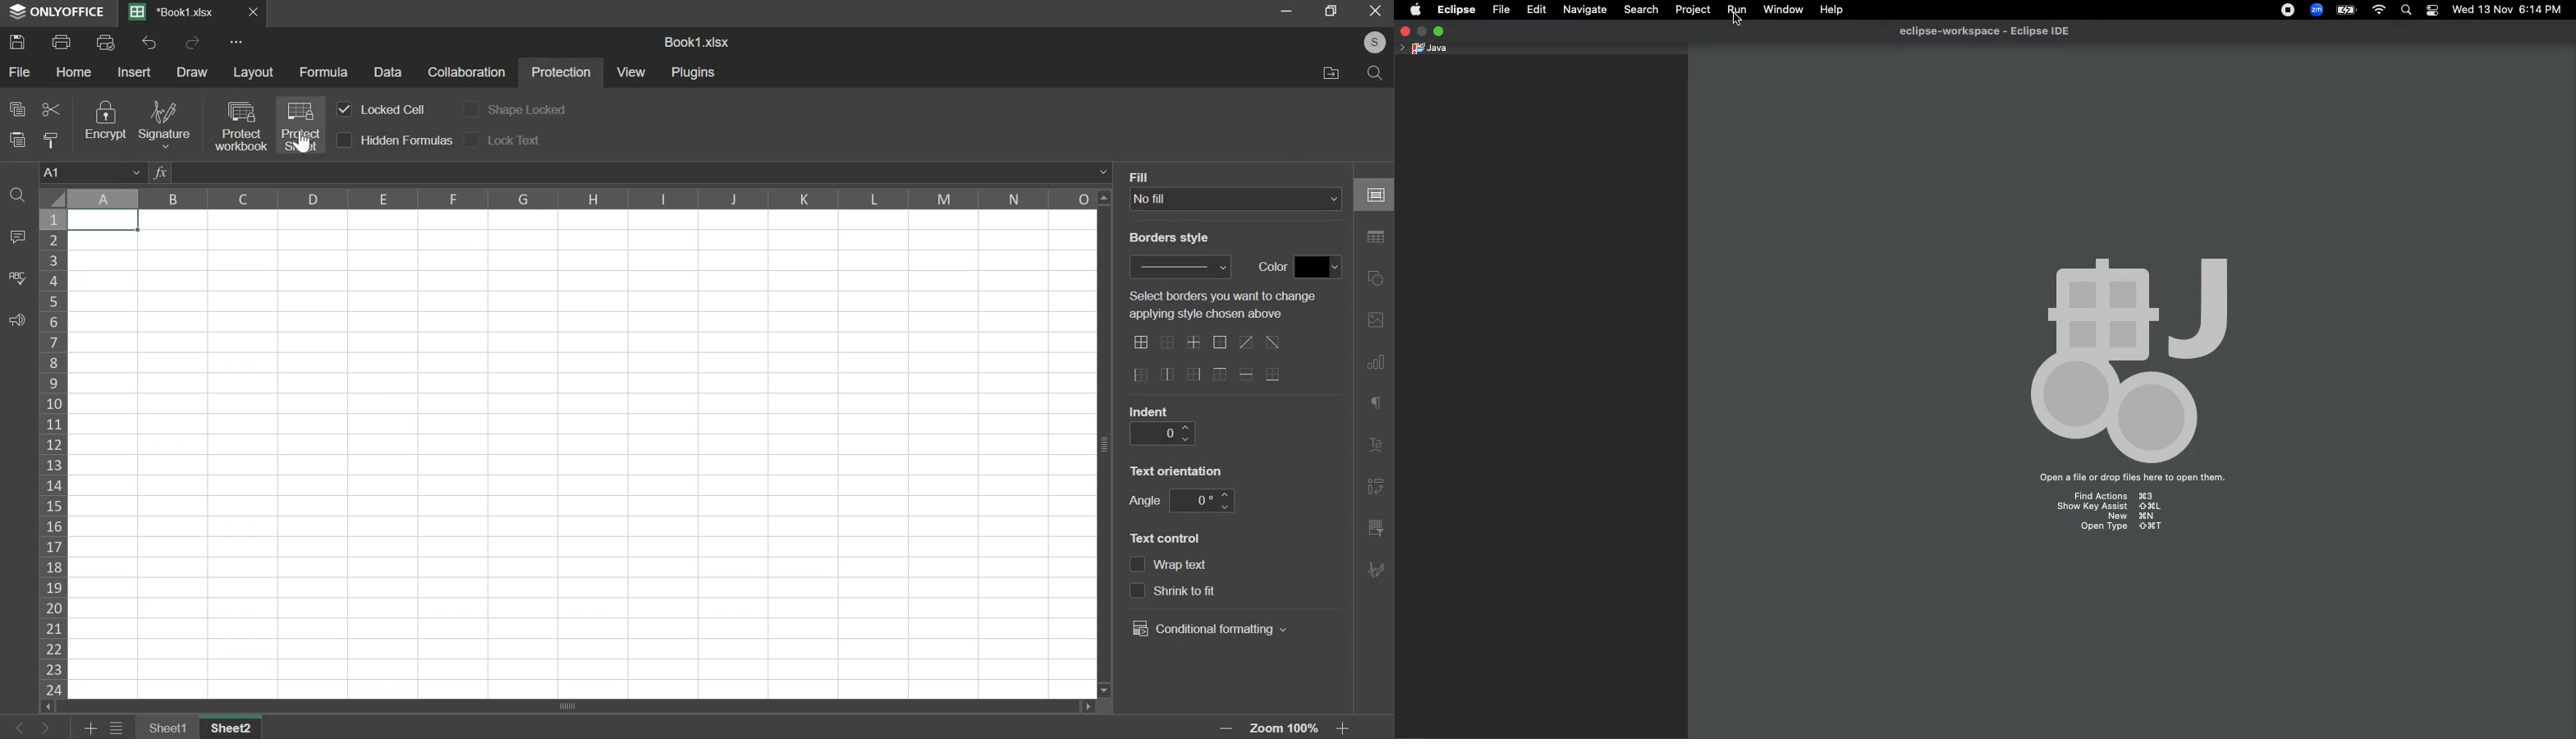 The height and width of the screenshot is (756, 2576). I want to click on plugins, so click(695, 73).